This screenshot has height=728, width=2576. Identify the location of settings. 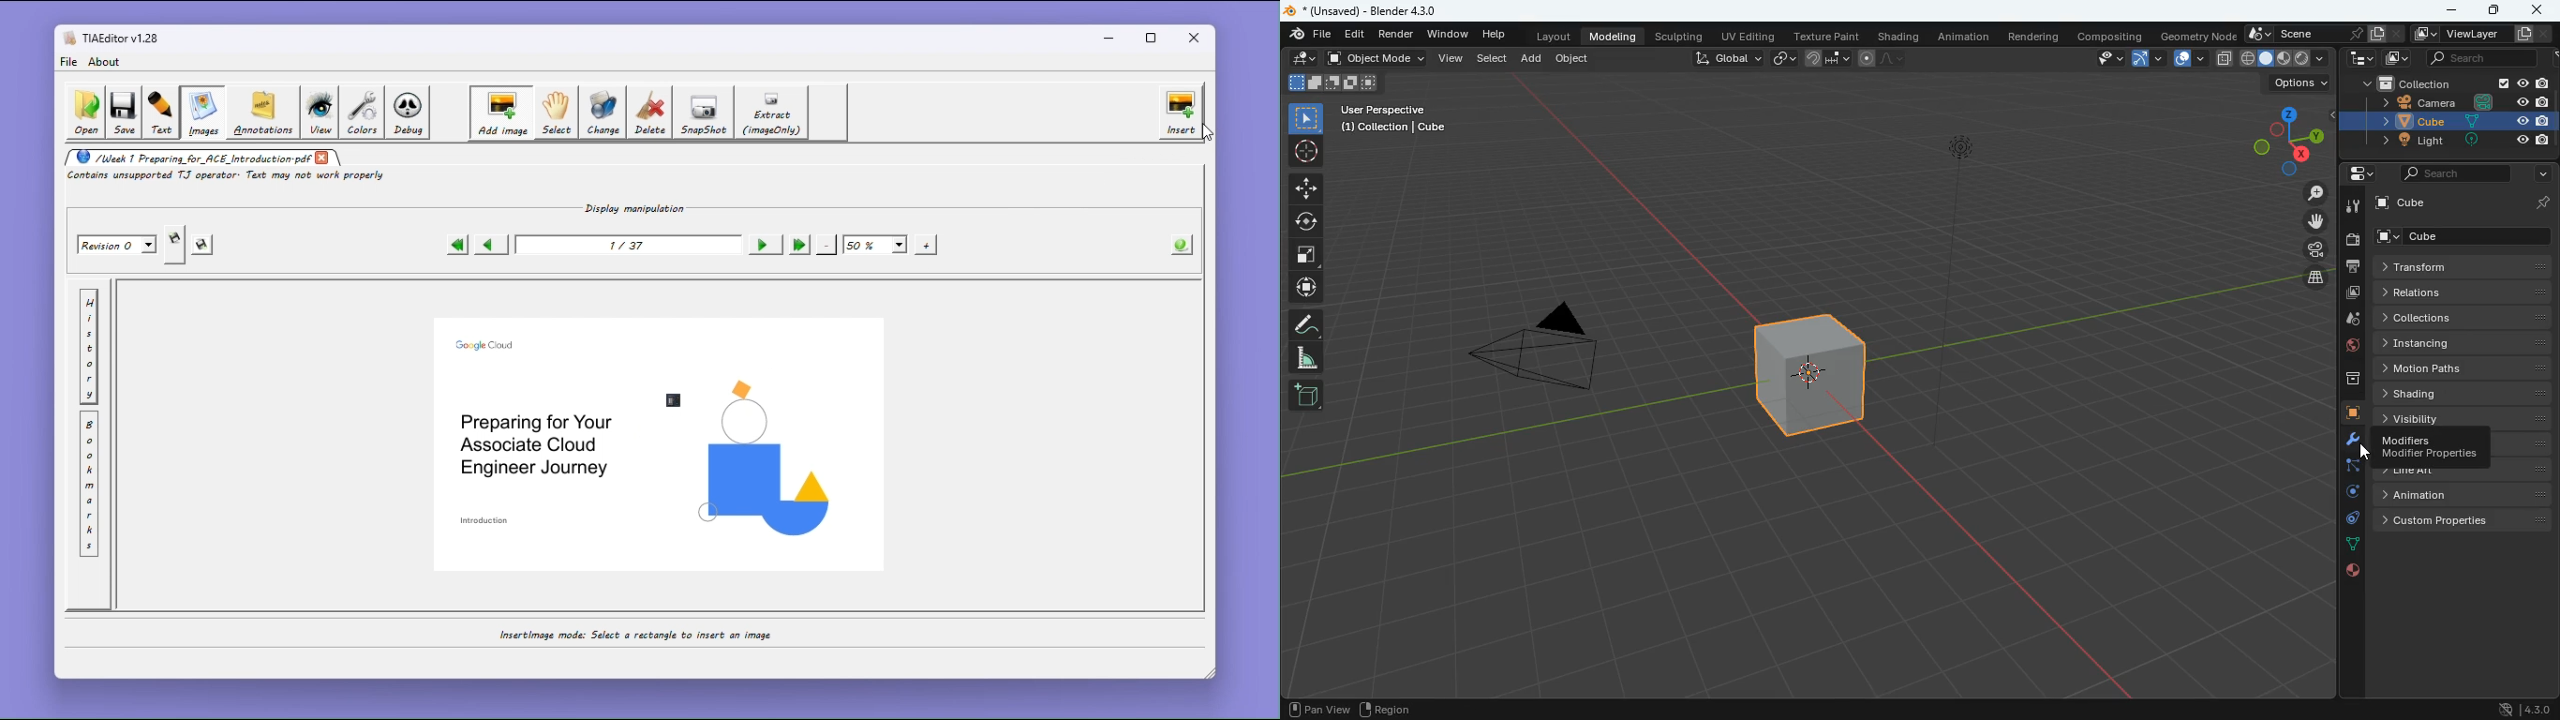
(2353, 172).